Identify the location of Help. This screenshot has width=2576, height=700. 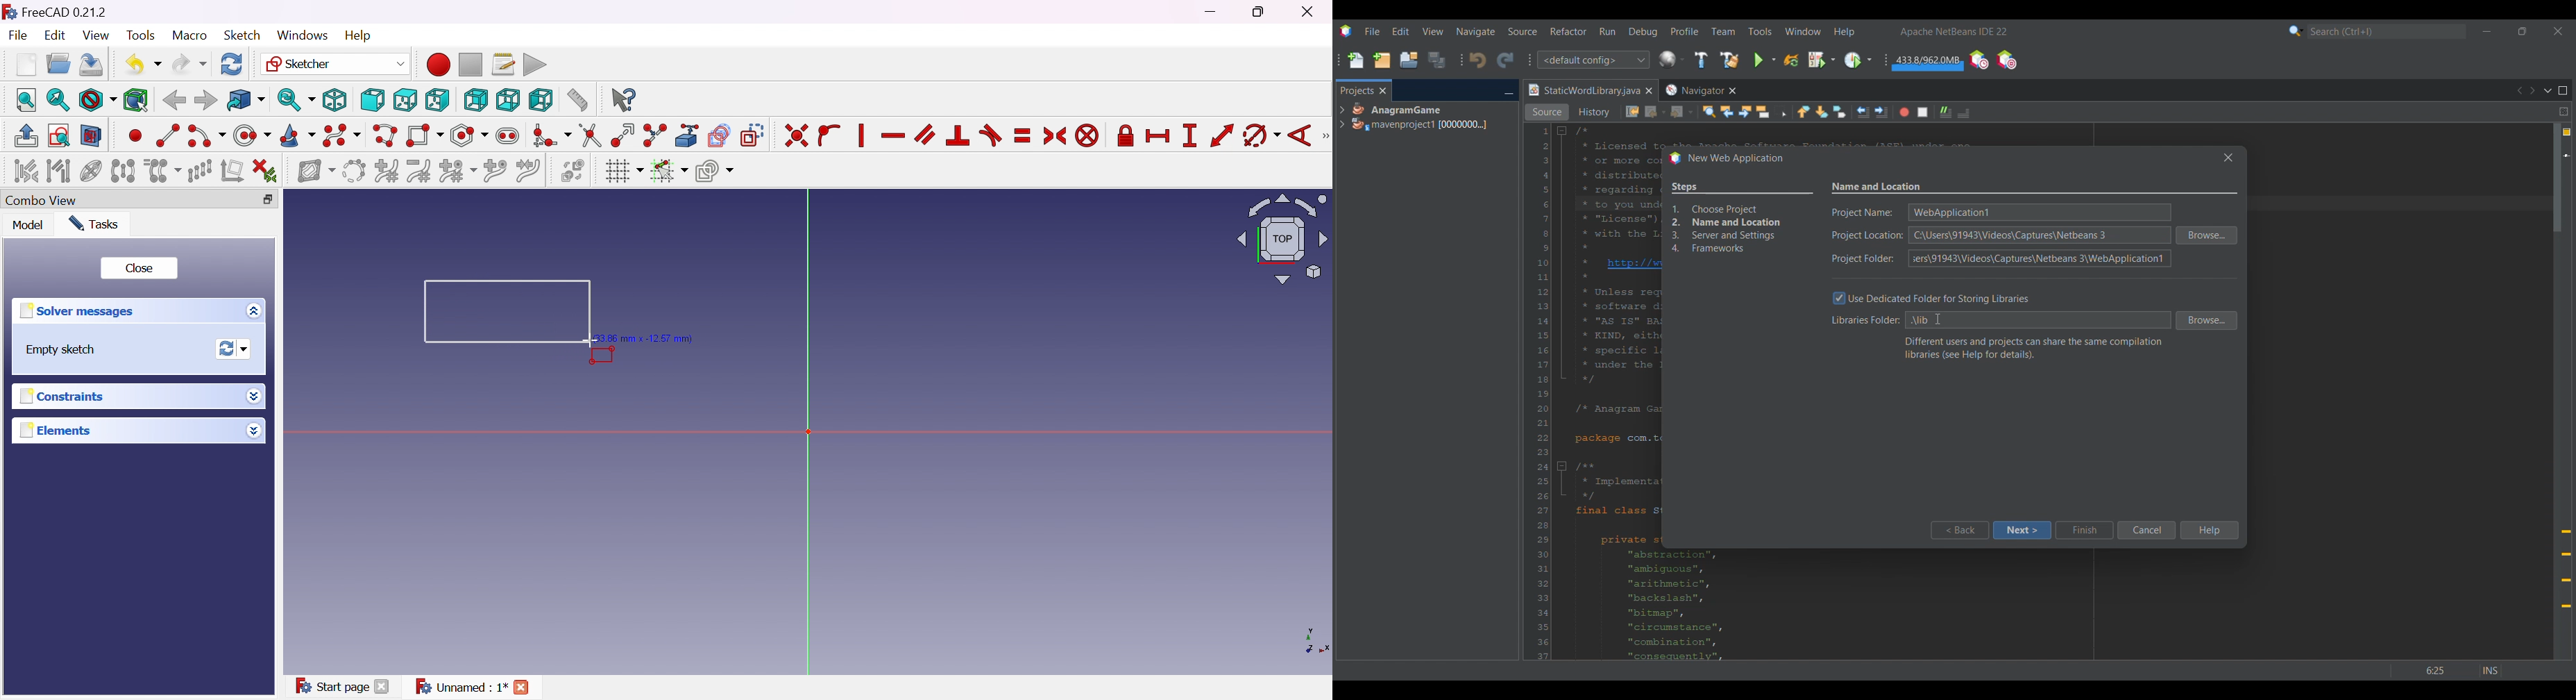
(359, 35).